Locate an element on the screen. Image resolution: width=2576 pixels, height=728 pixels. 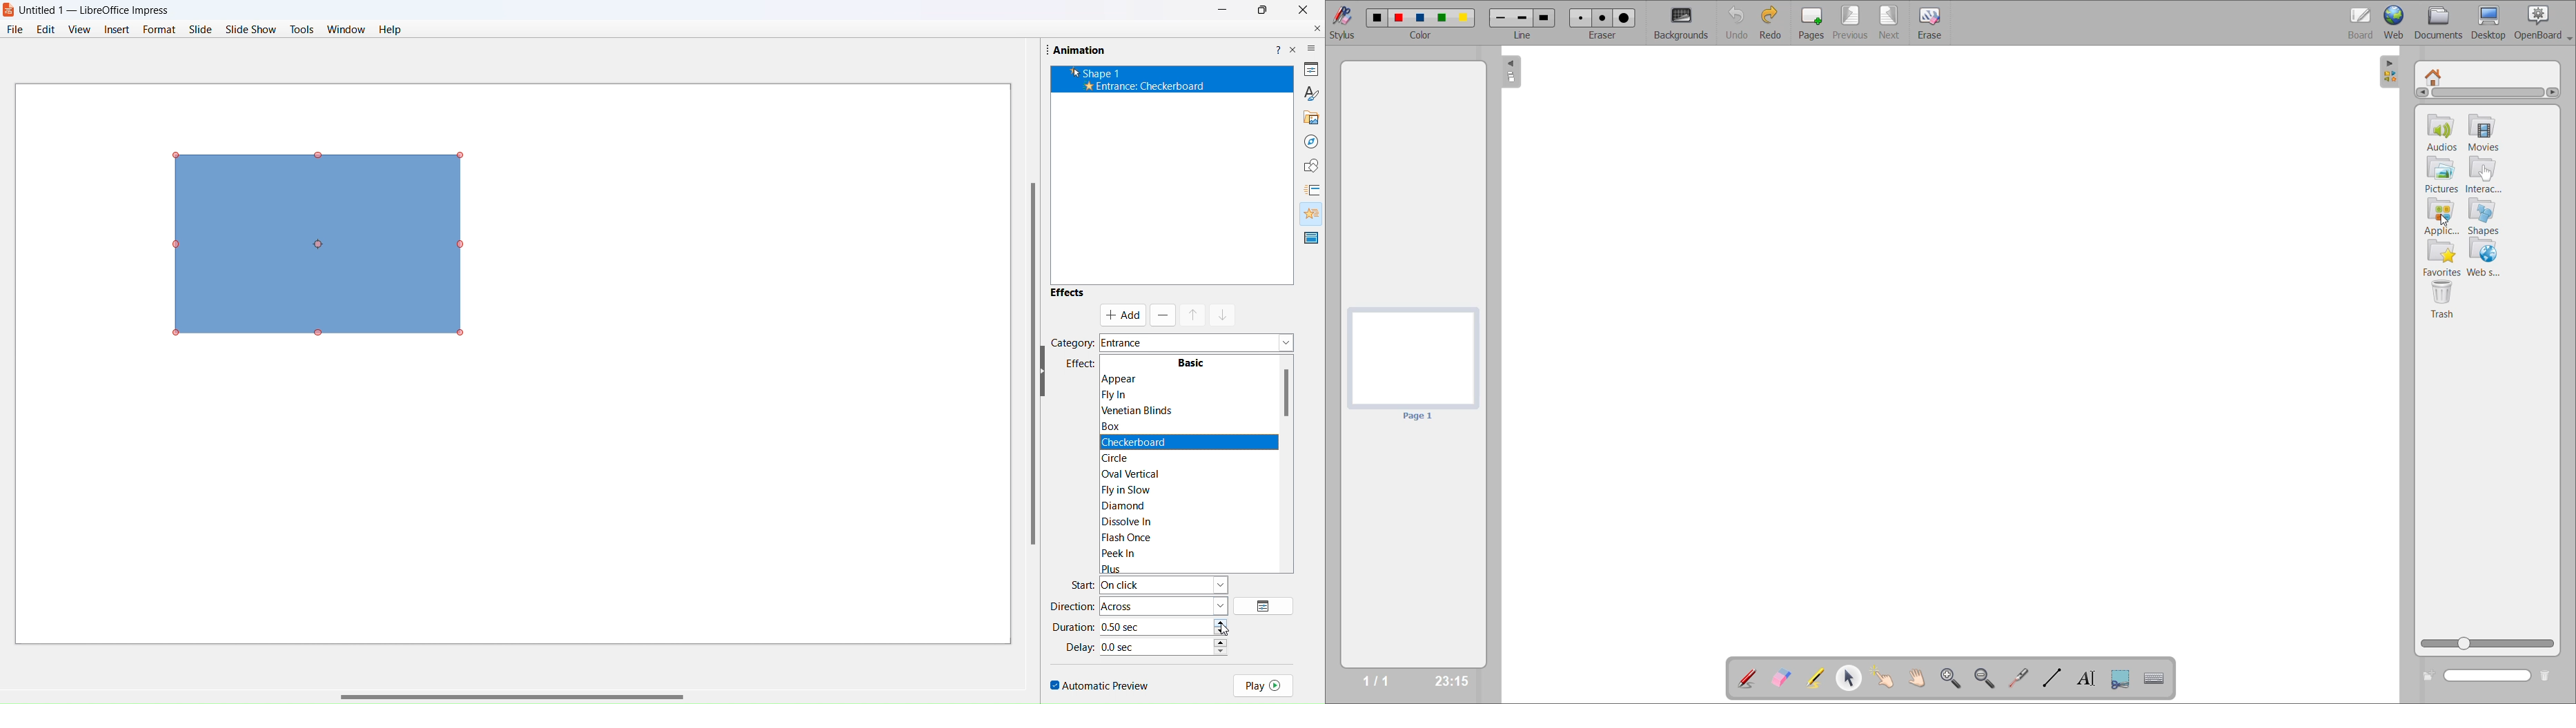
duration is located at coordinates (1076, 627).